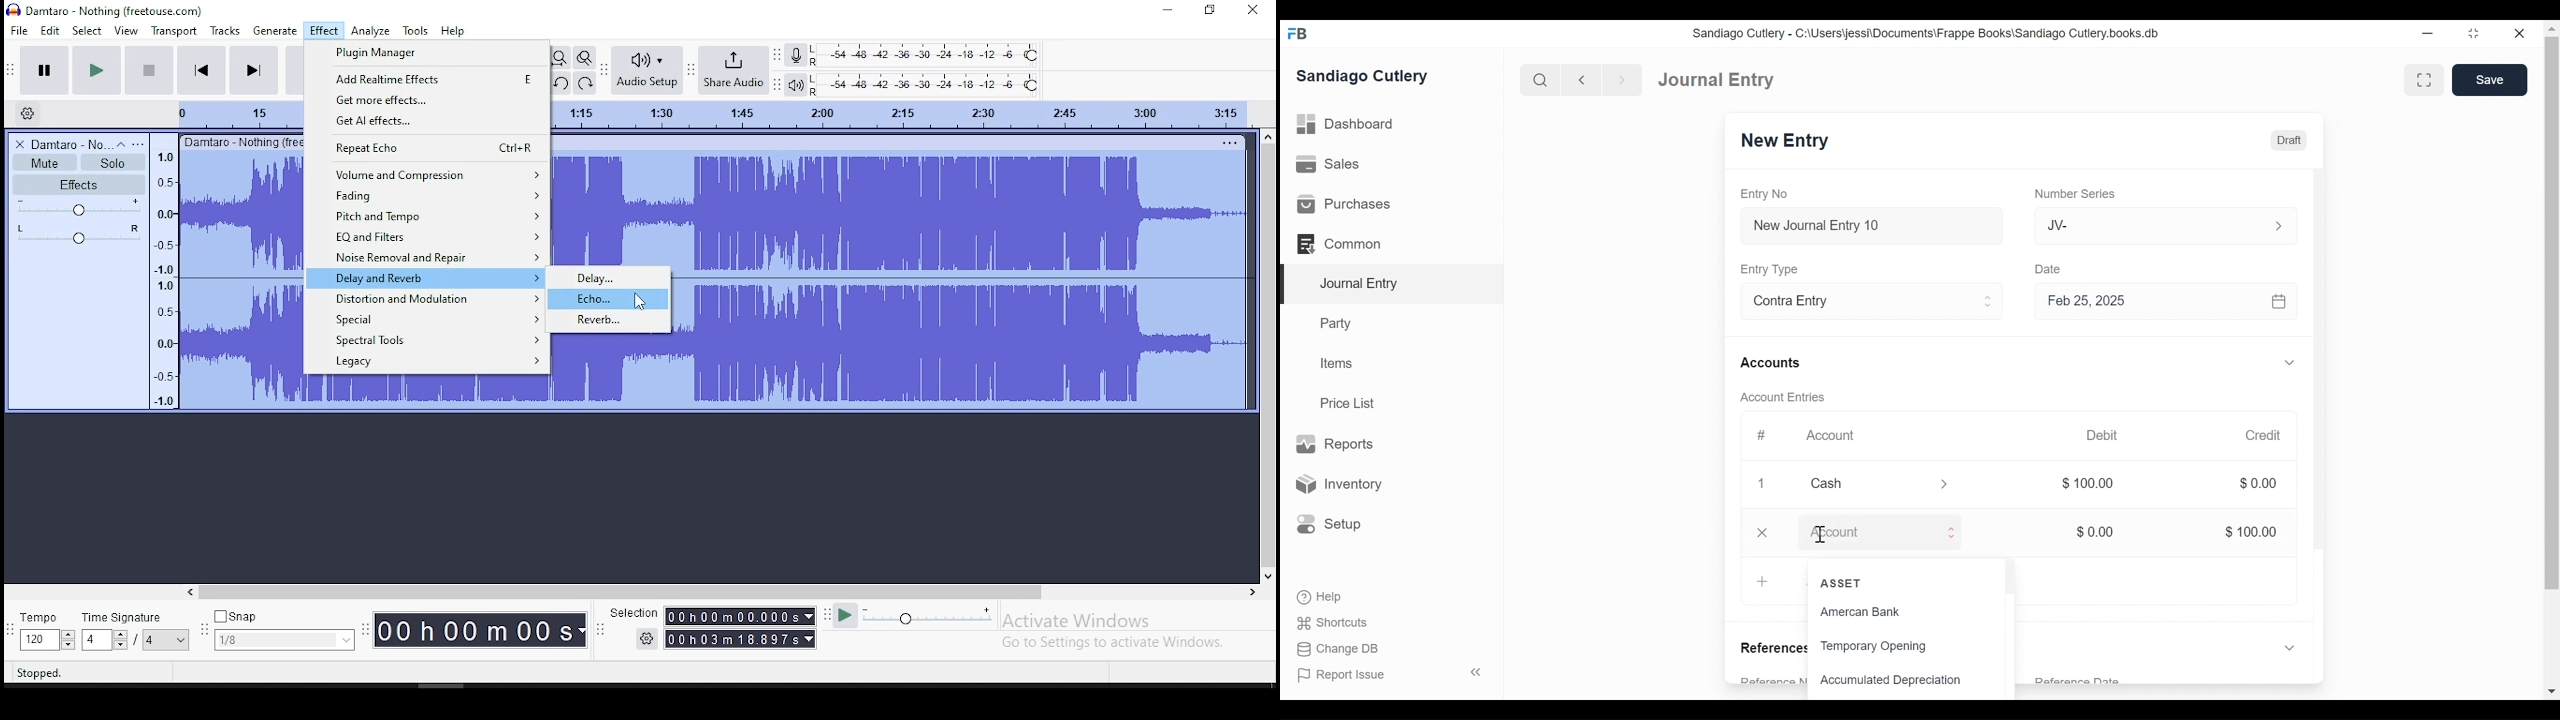 This screenshot has width=2576, height=728. I want to click on mute, so click(45, 162).